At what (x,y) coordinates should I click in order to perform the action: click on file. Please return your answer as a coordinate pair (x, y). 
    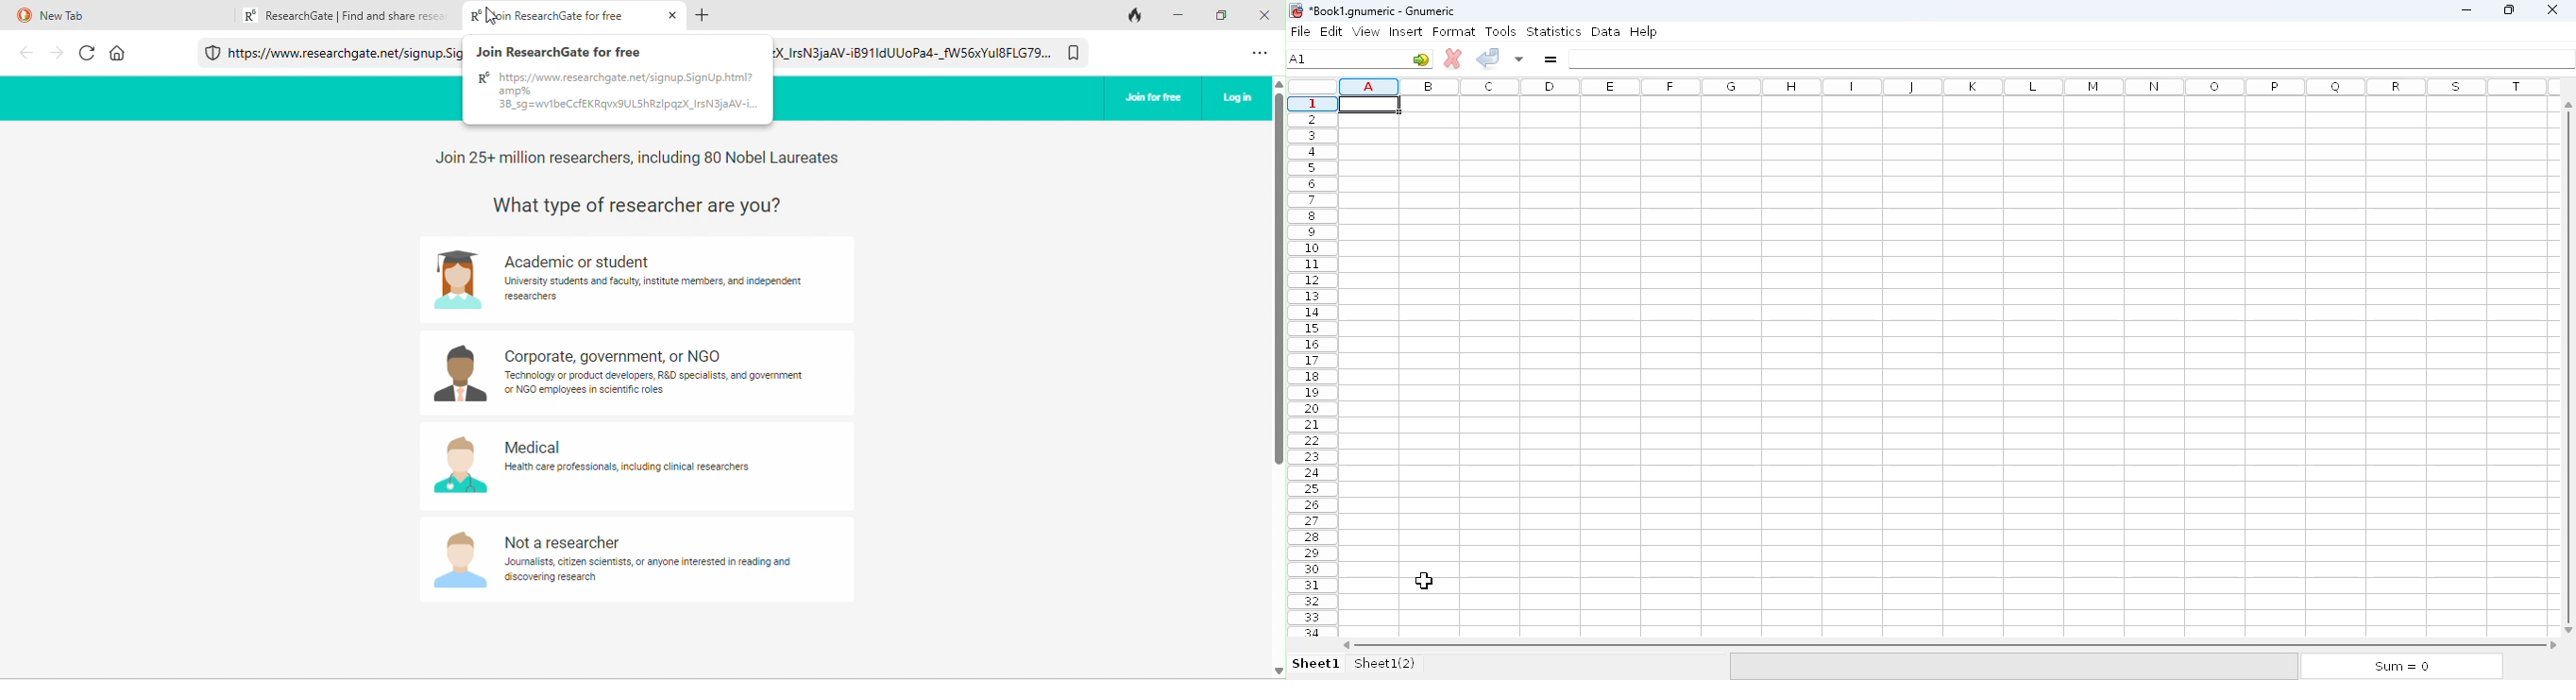
    Looking at the image, I should click on (1300, 31).